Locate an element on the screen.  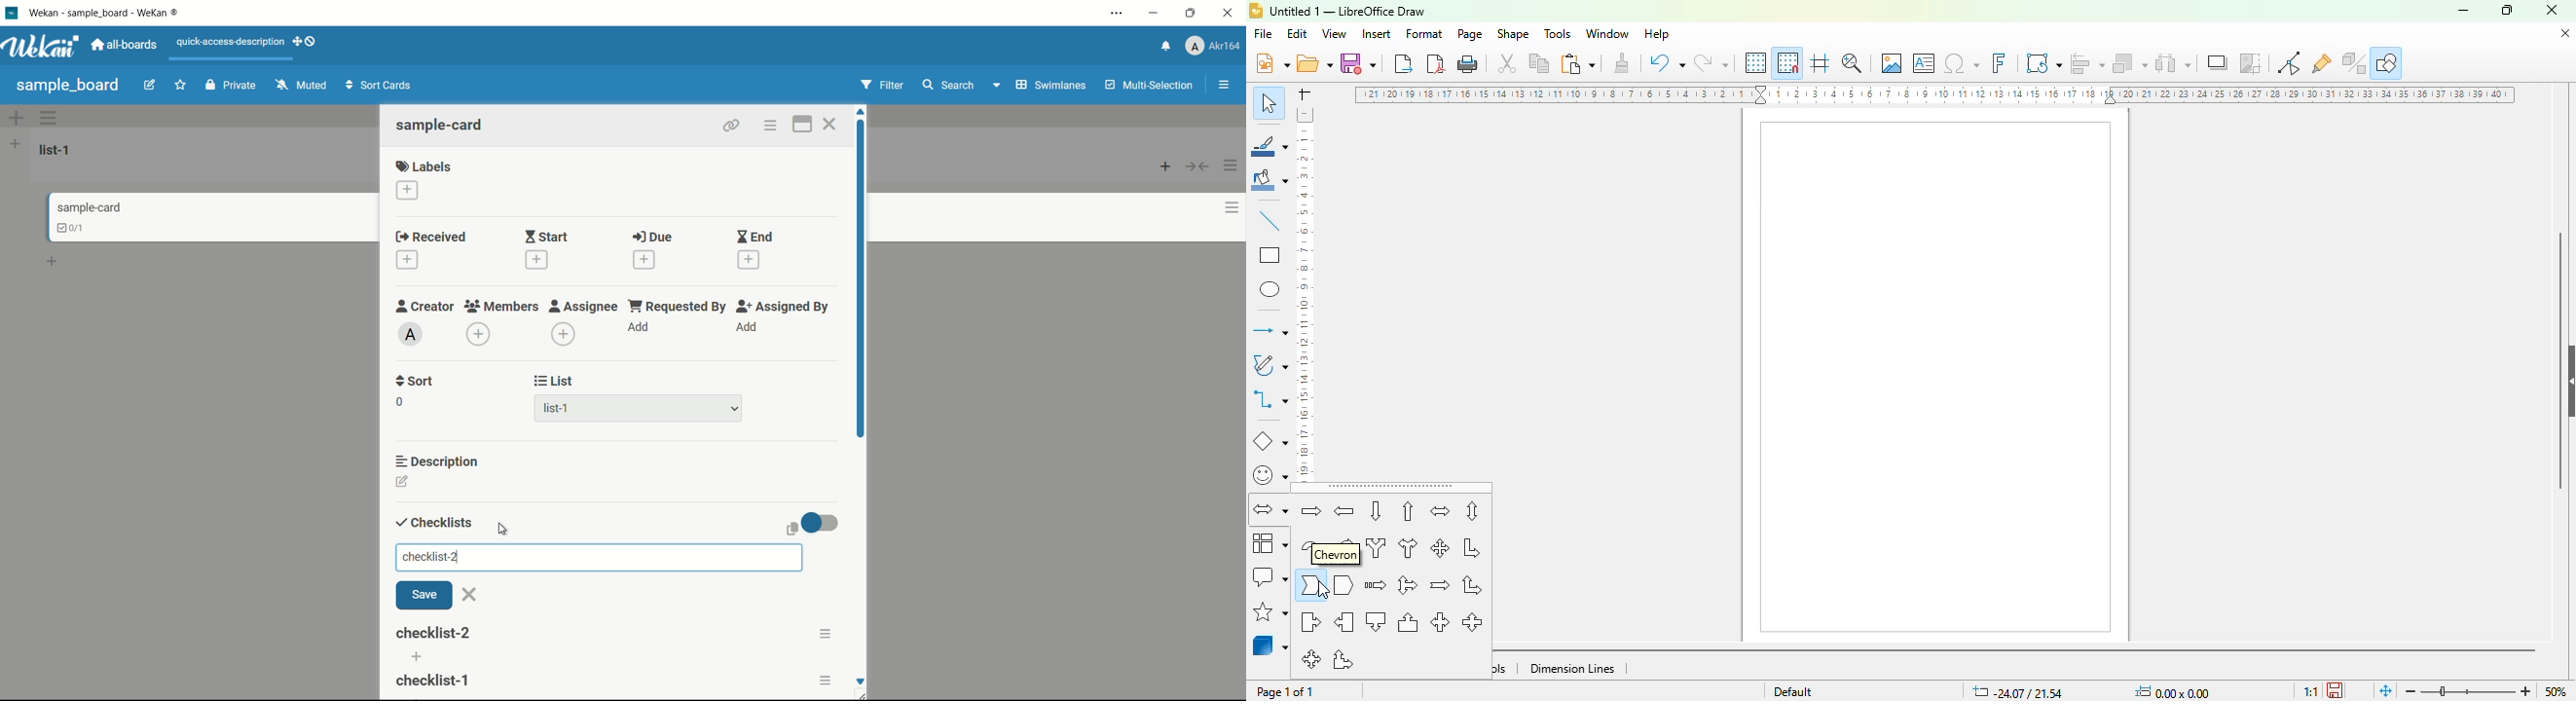
cursor is located at coordinates (1323, 589).